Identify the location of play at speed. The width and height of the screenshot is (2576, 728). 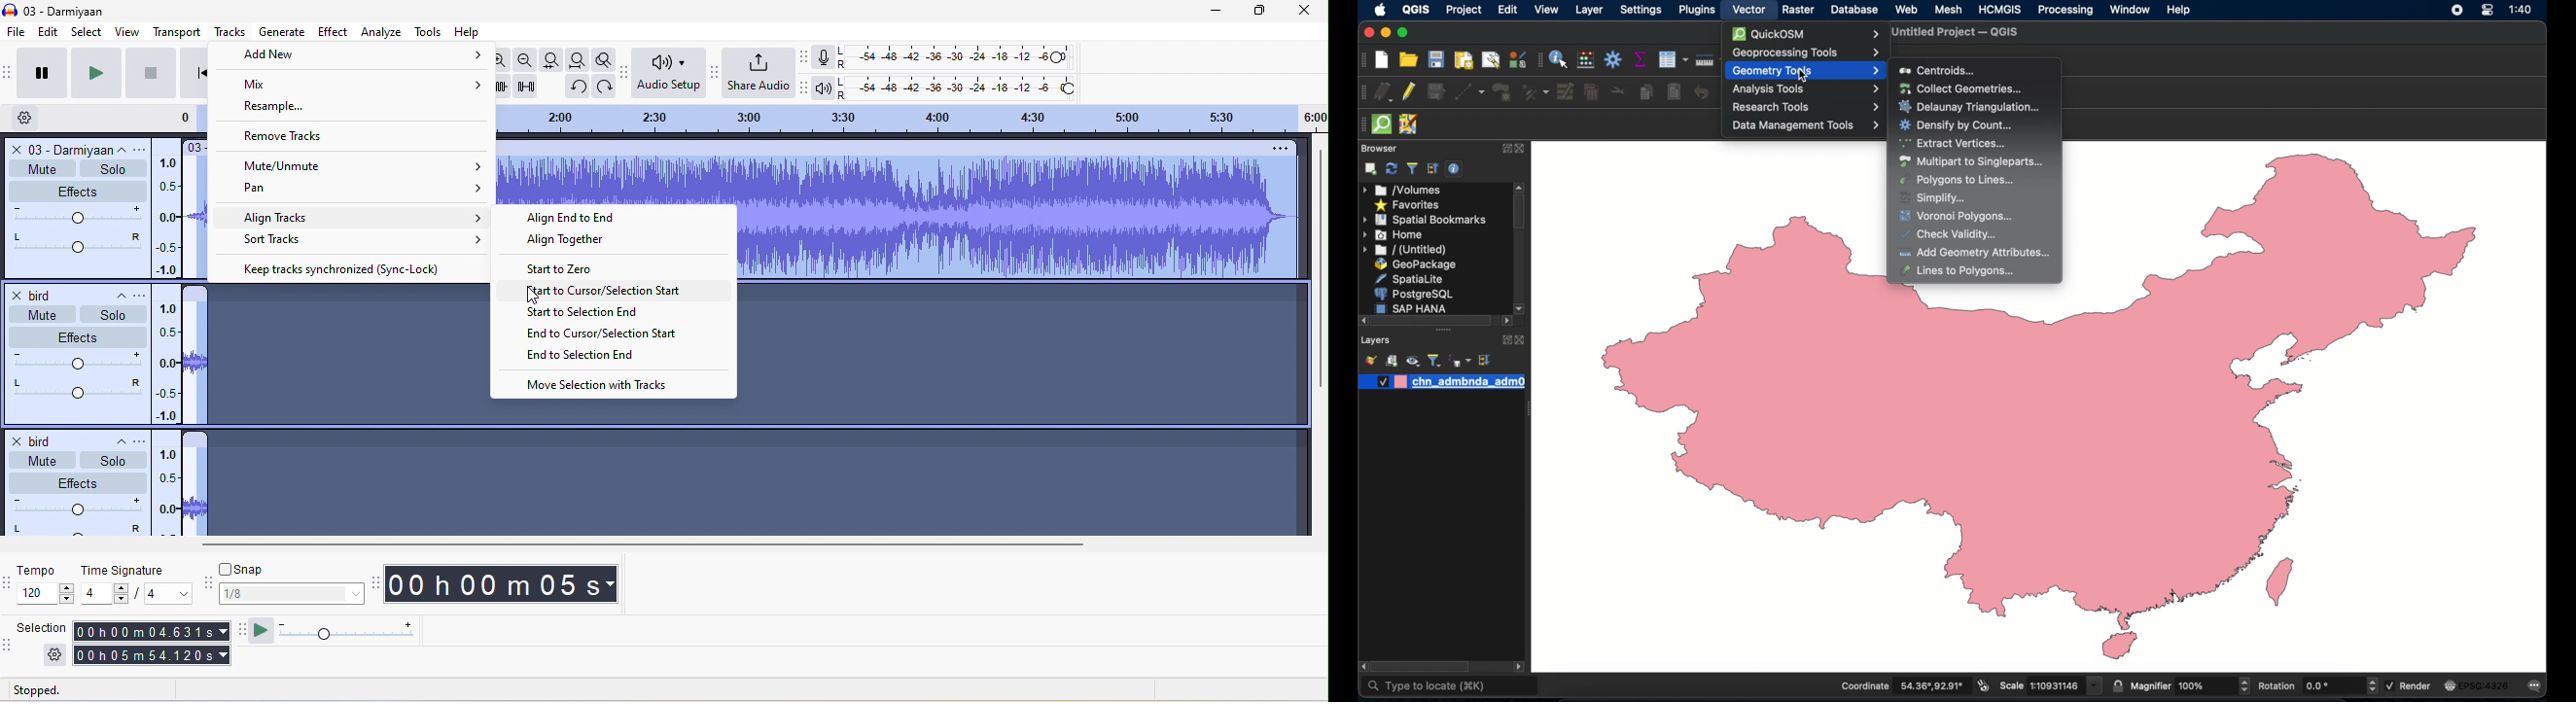
(356, 631).